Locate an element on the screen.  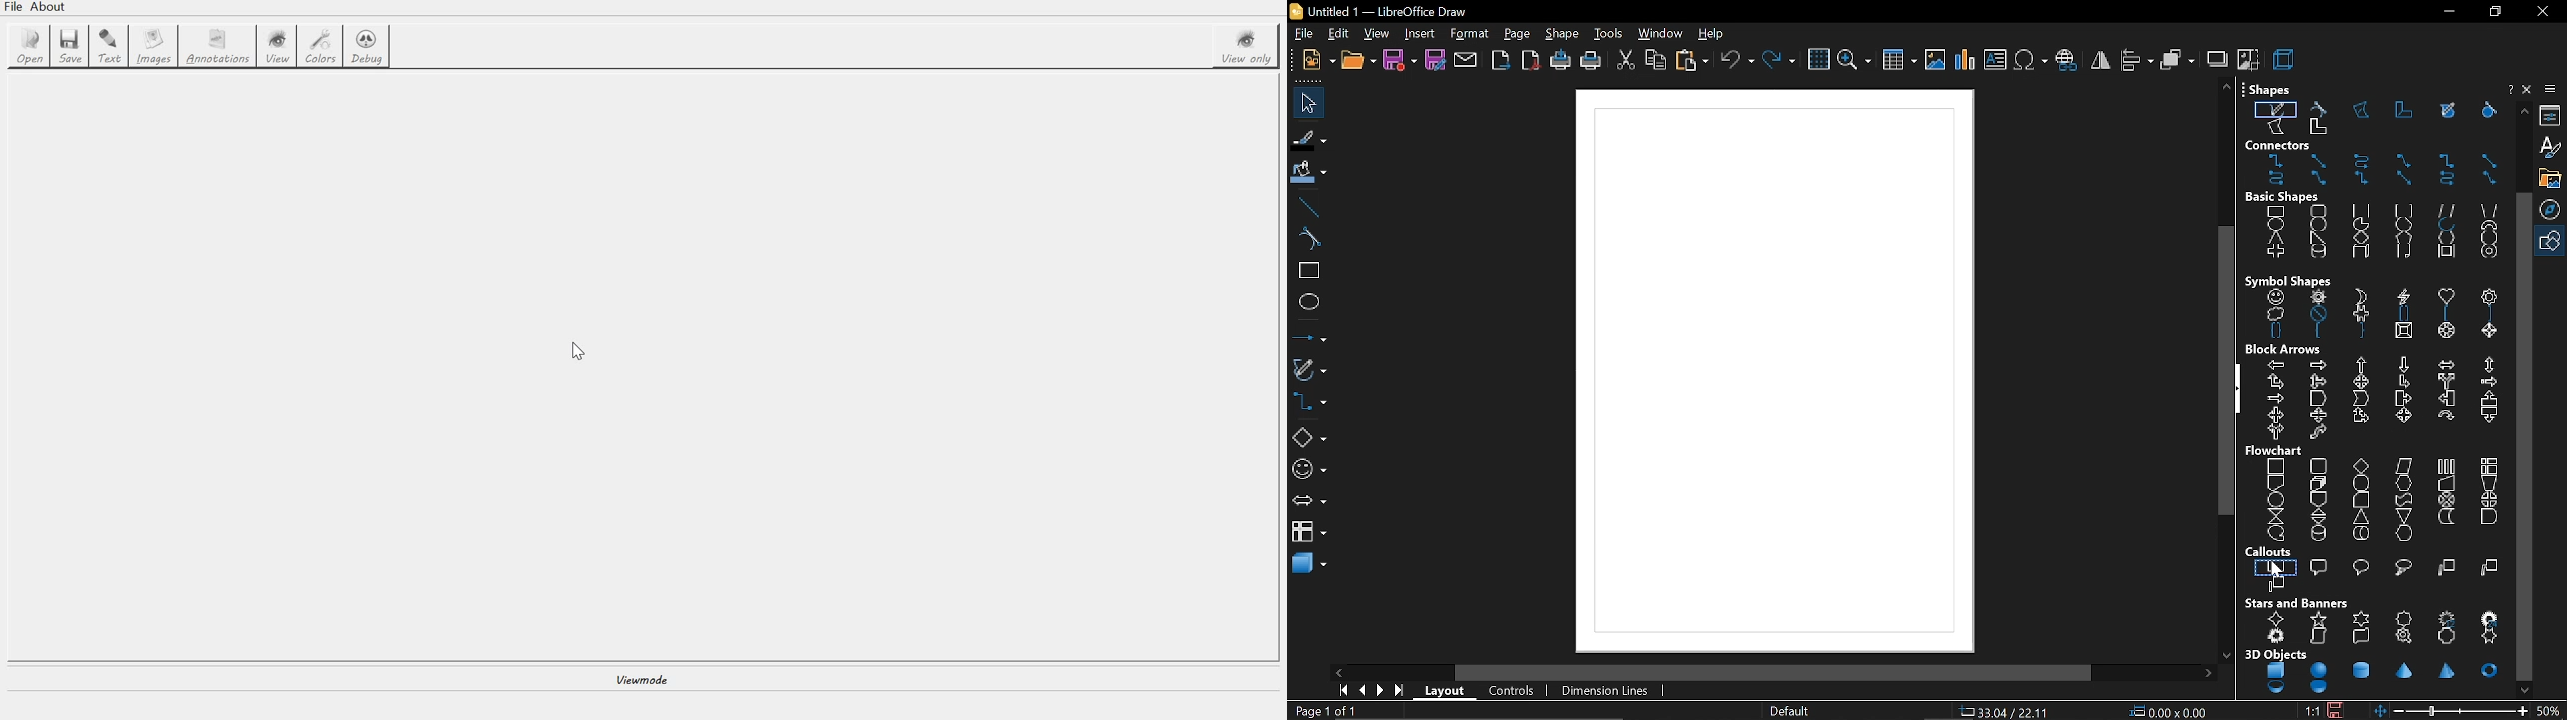
right or left arrow is located at coordinates (2273, 432).